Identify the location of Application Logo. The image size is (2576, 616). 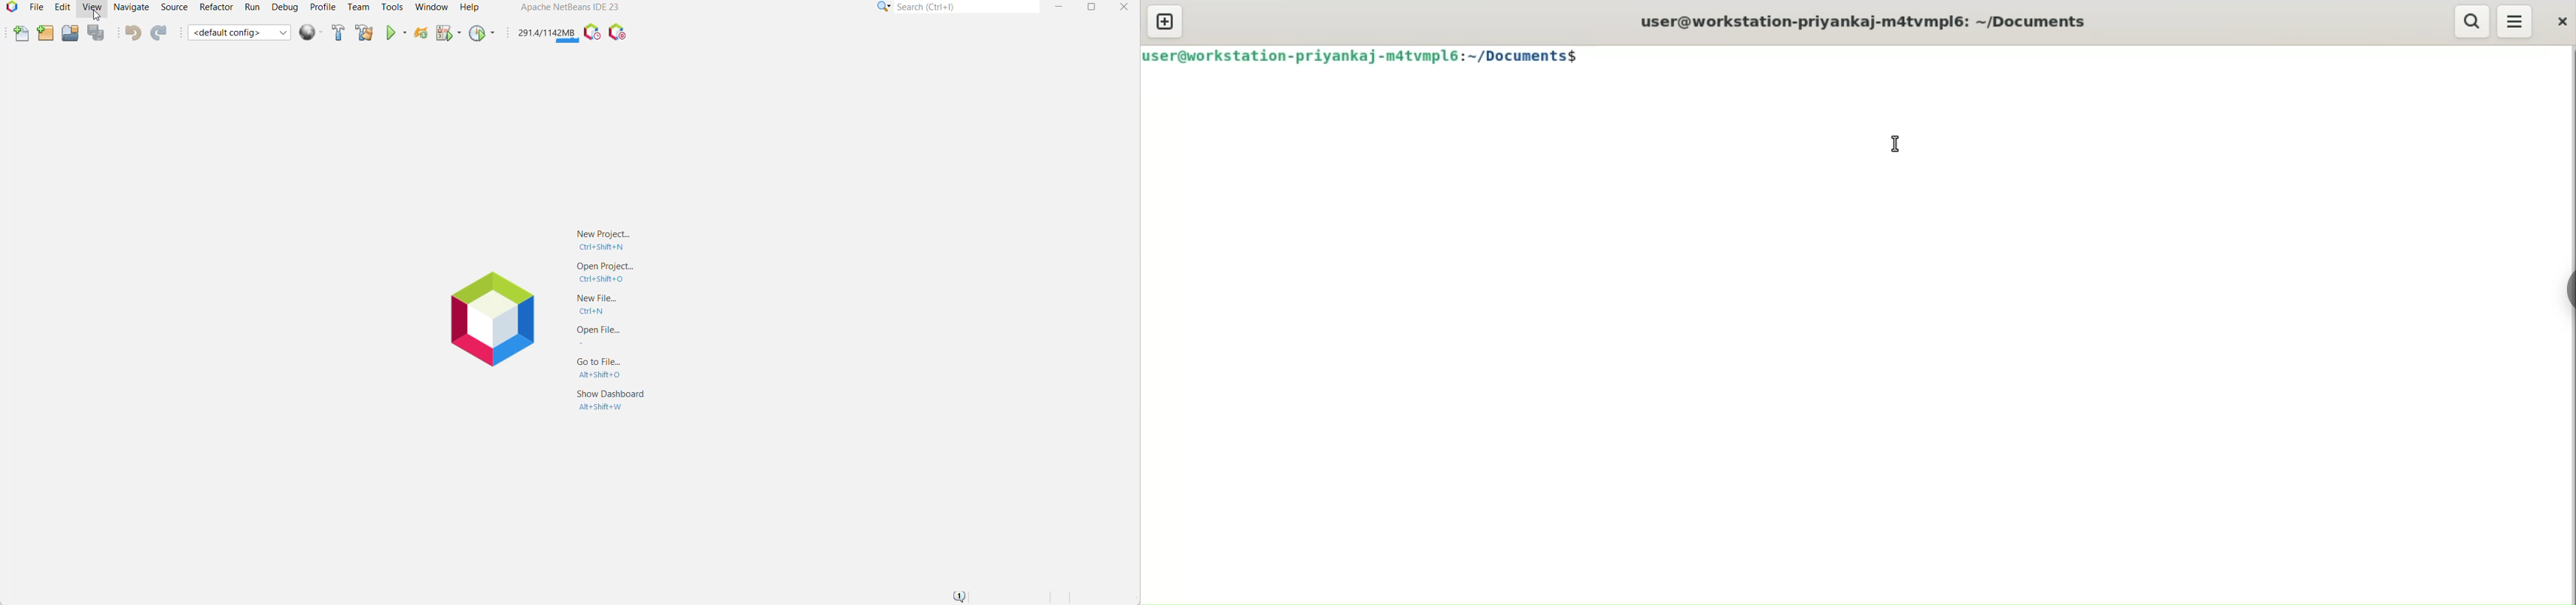
(10, 8).